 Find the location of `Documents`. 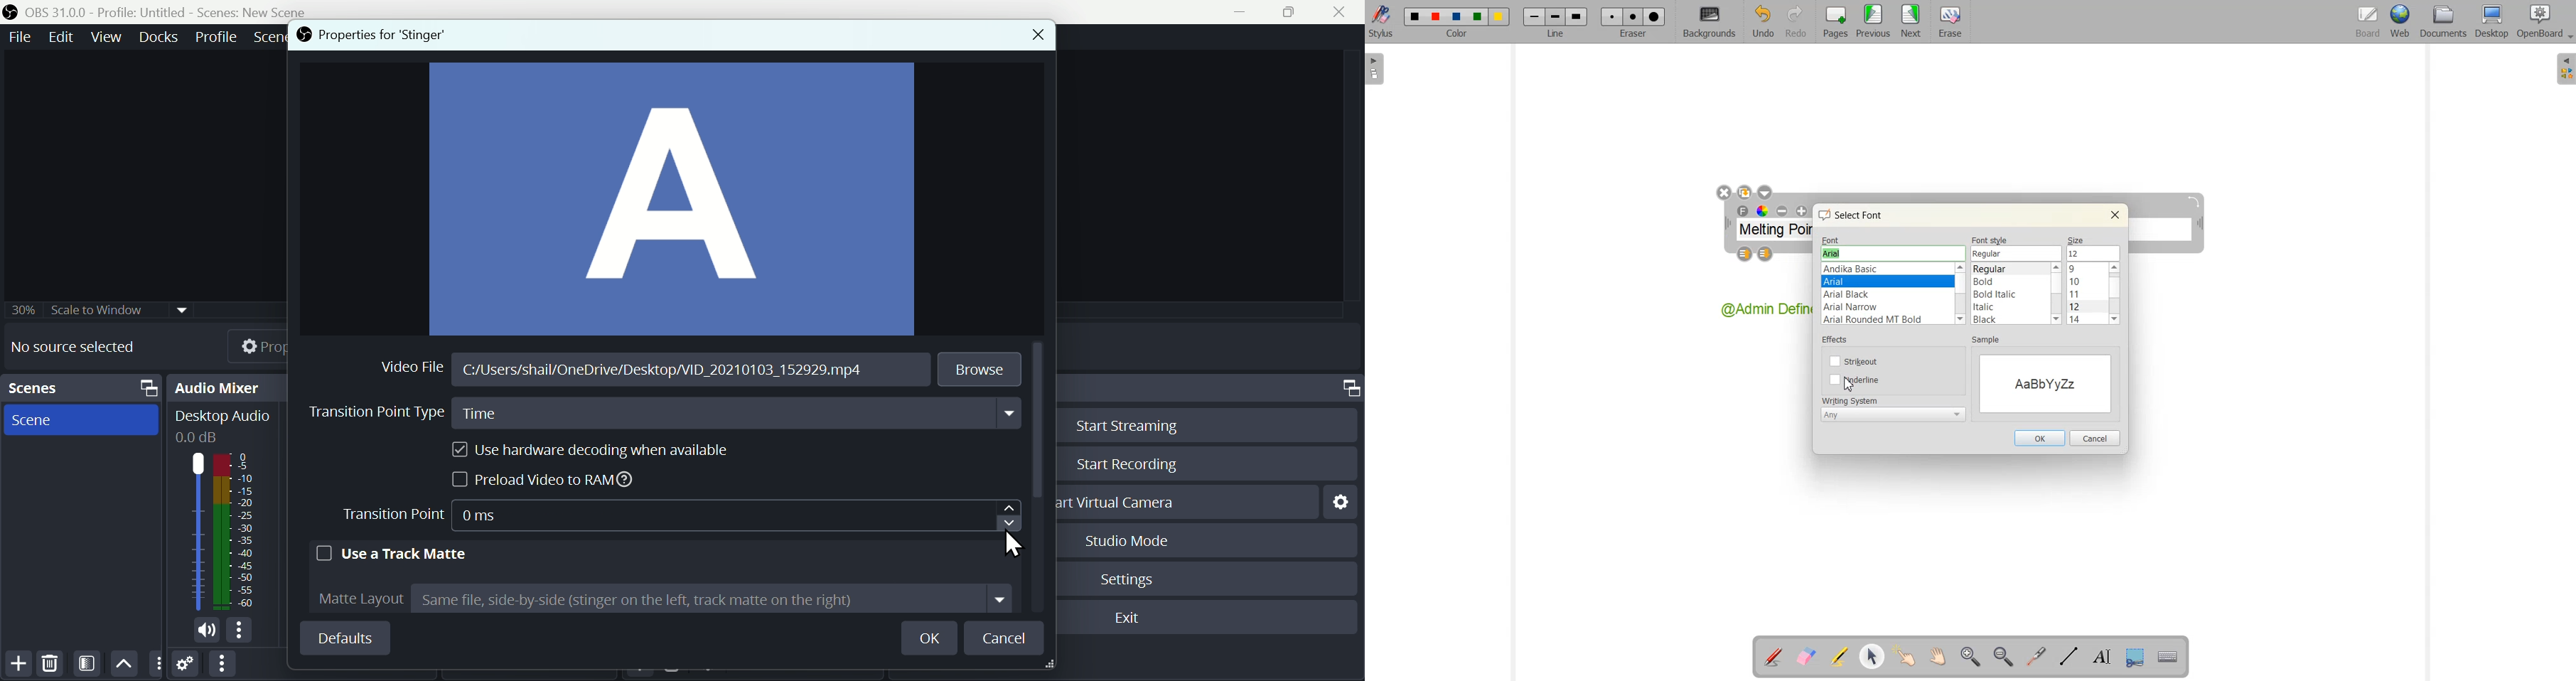

Documents is located at coordinates (2443, 22).